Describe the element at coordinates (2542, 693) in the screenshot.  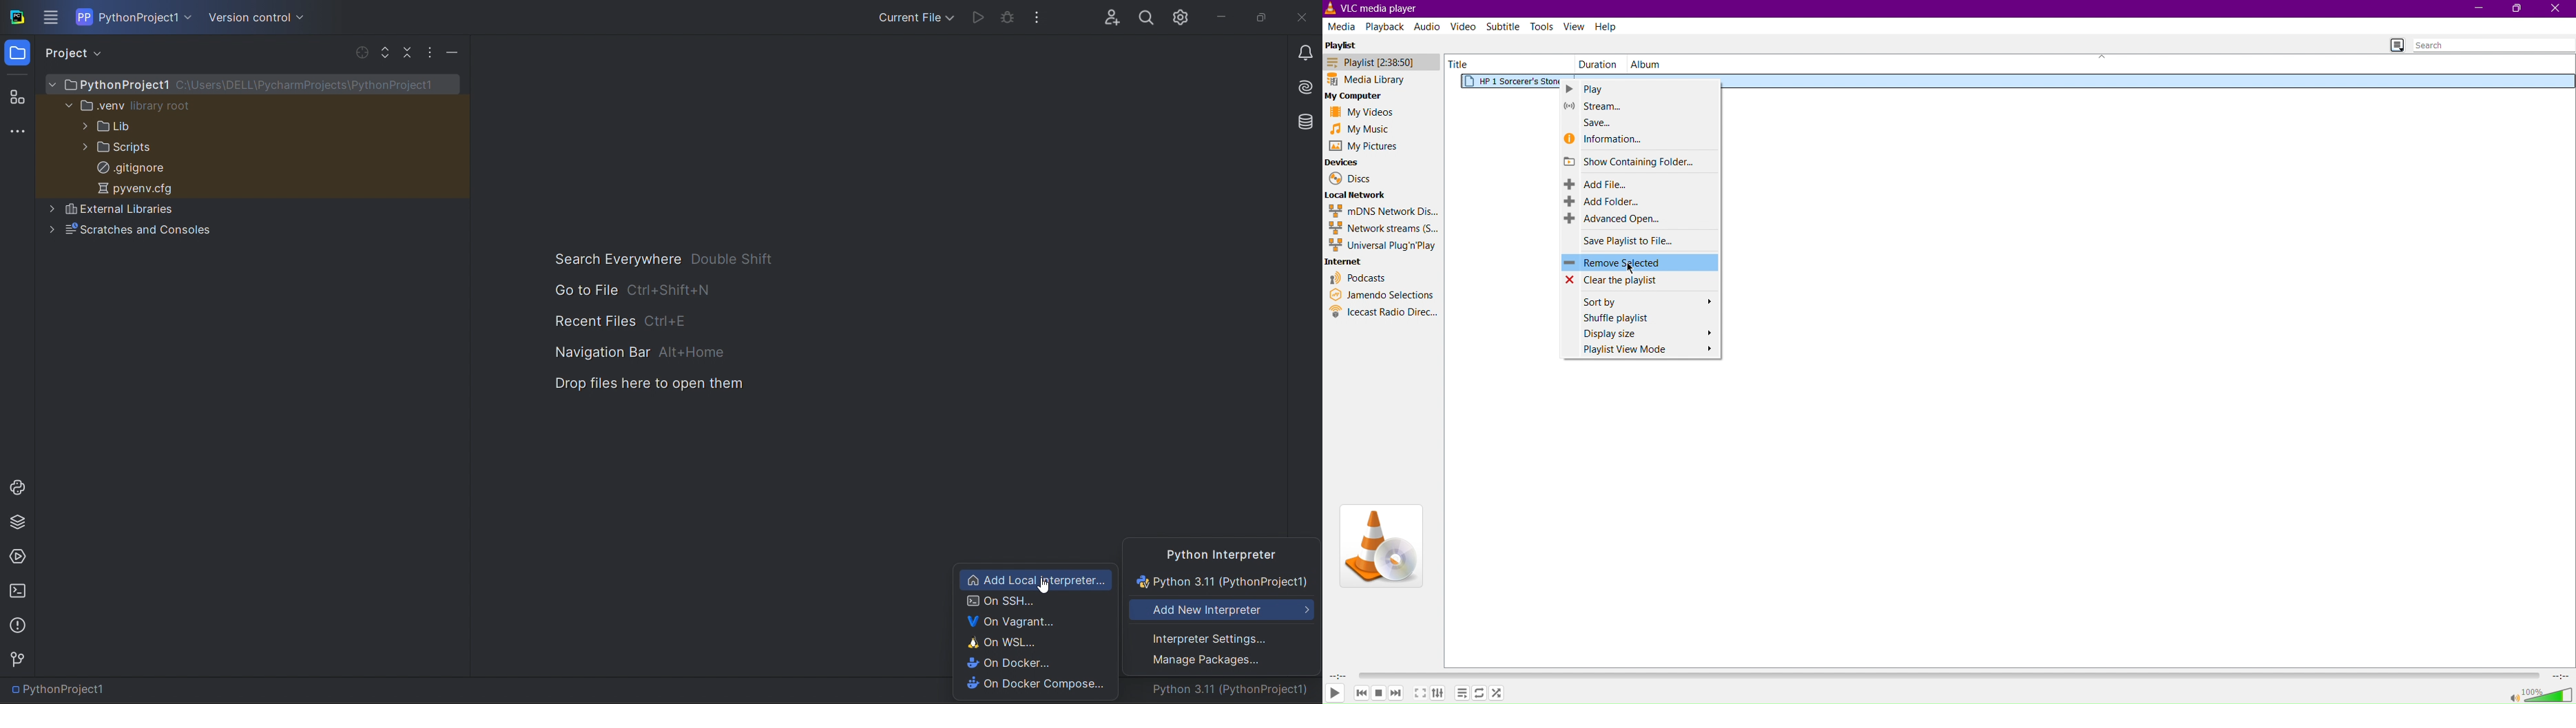
I see `Volume 100%` at that location.